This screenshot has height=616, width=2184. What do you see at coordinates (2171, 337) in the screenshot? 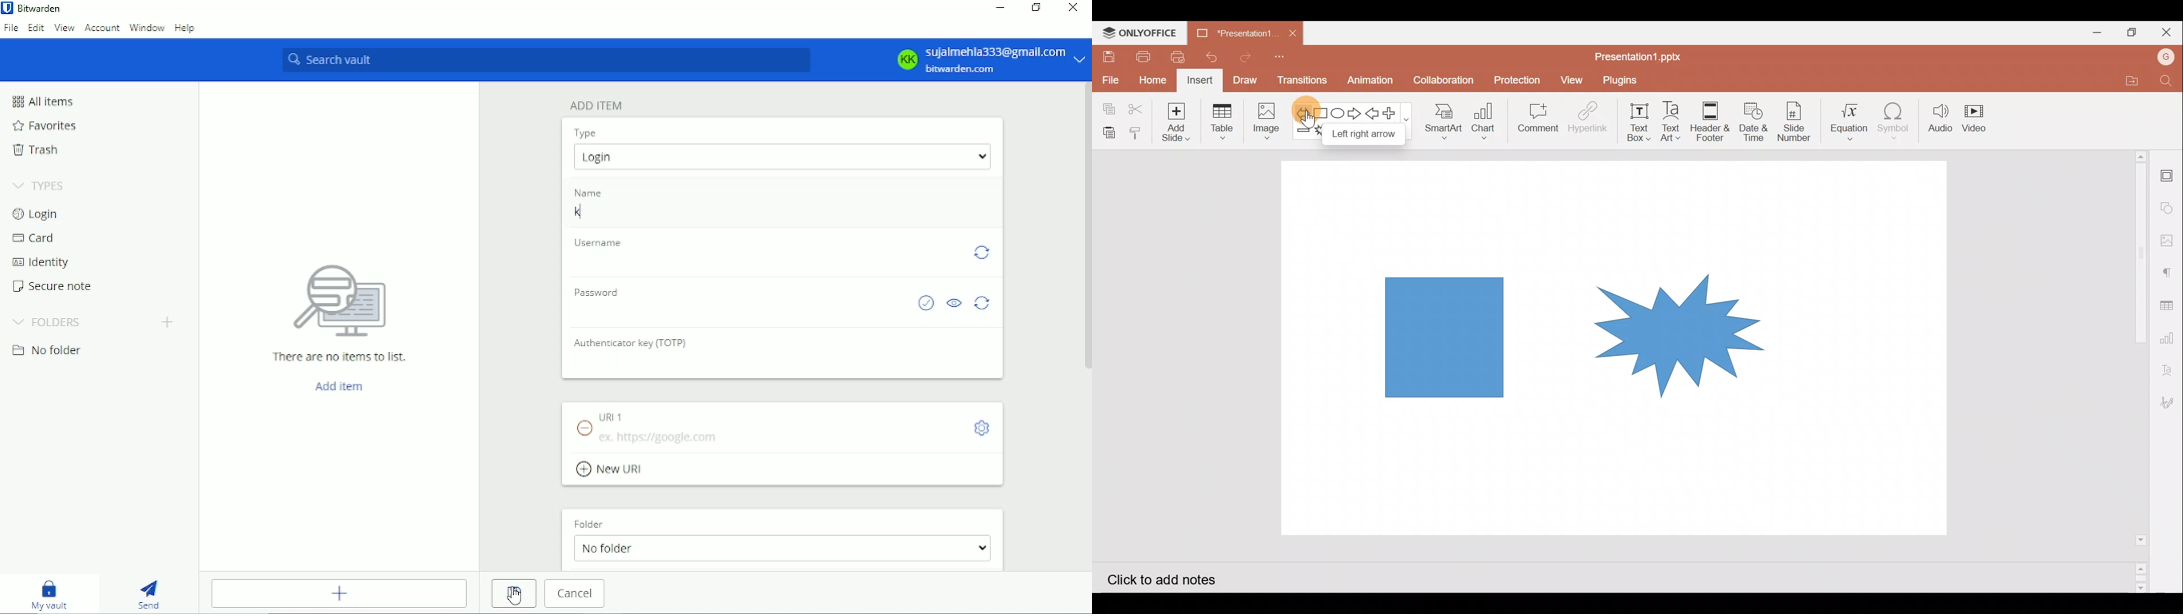
I see `Chart settings` at bounding box center [2171, 337].